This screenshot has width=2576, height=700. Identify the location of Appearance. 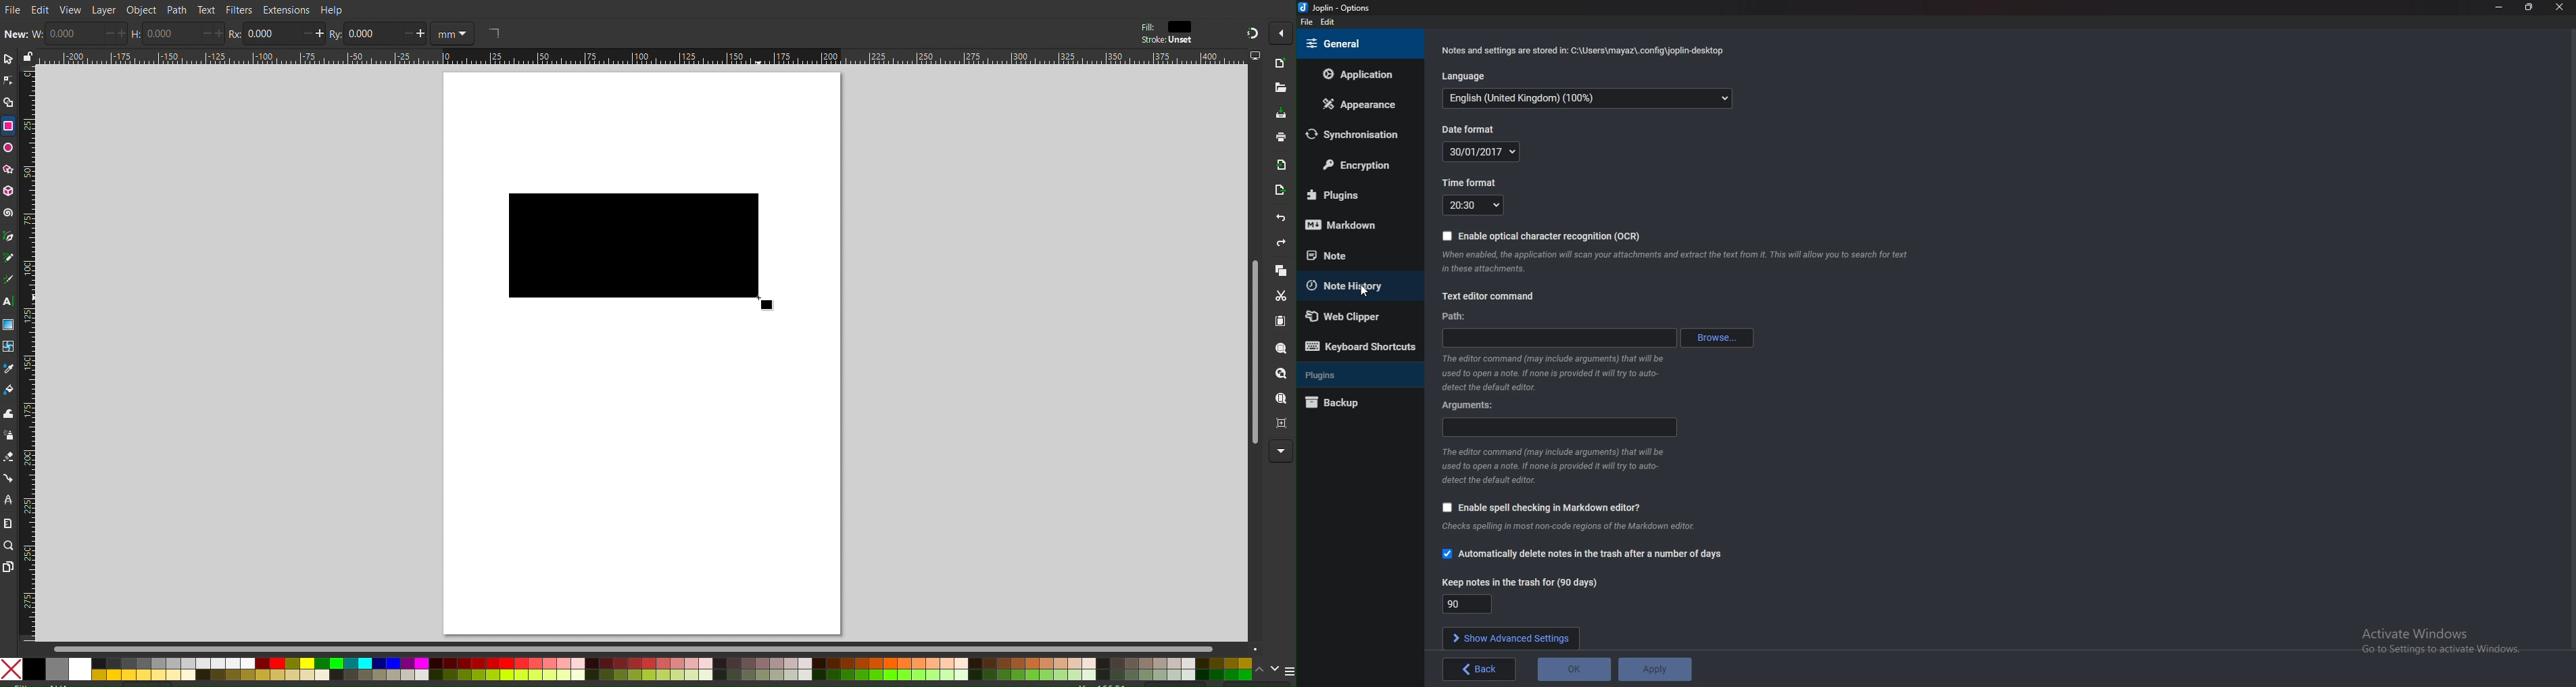
(1356, 107).